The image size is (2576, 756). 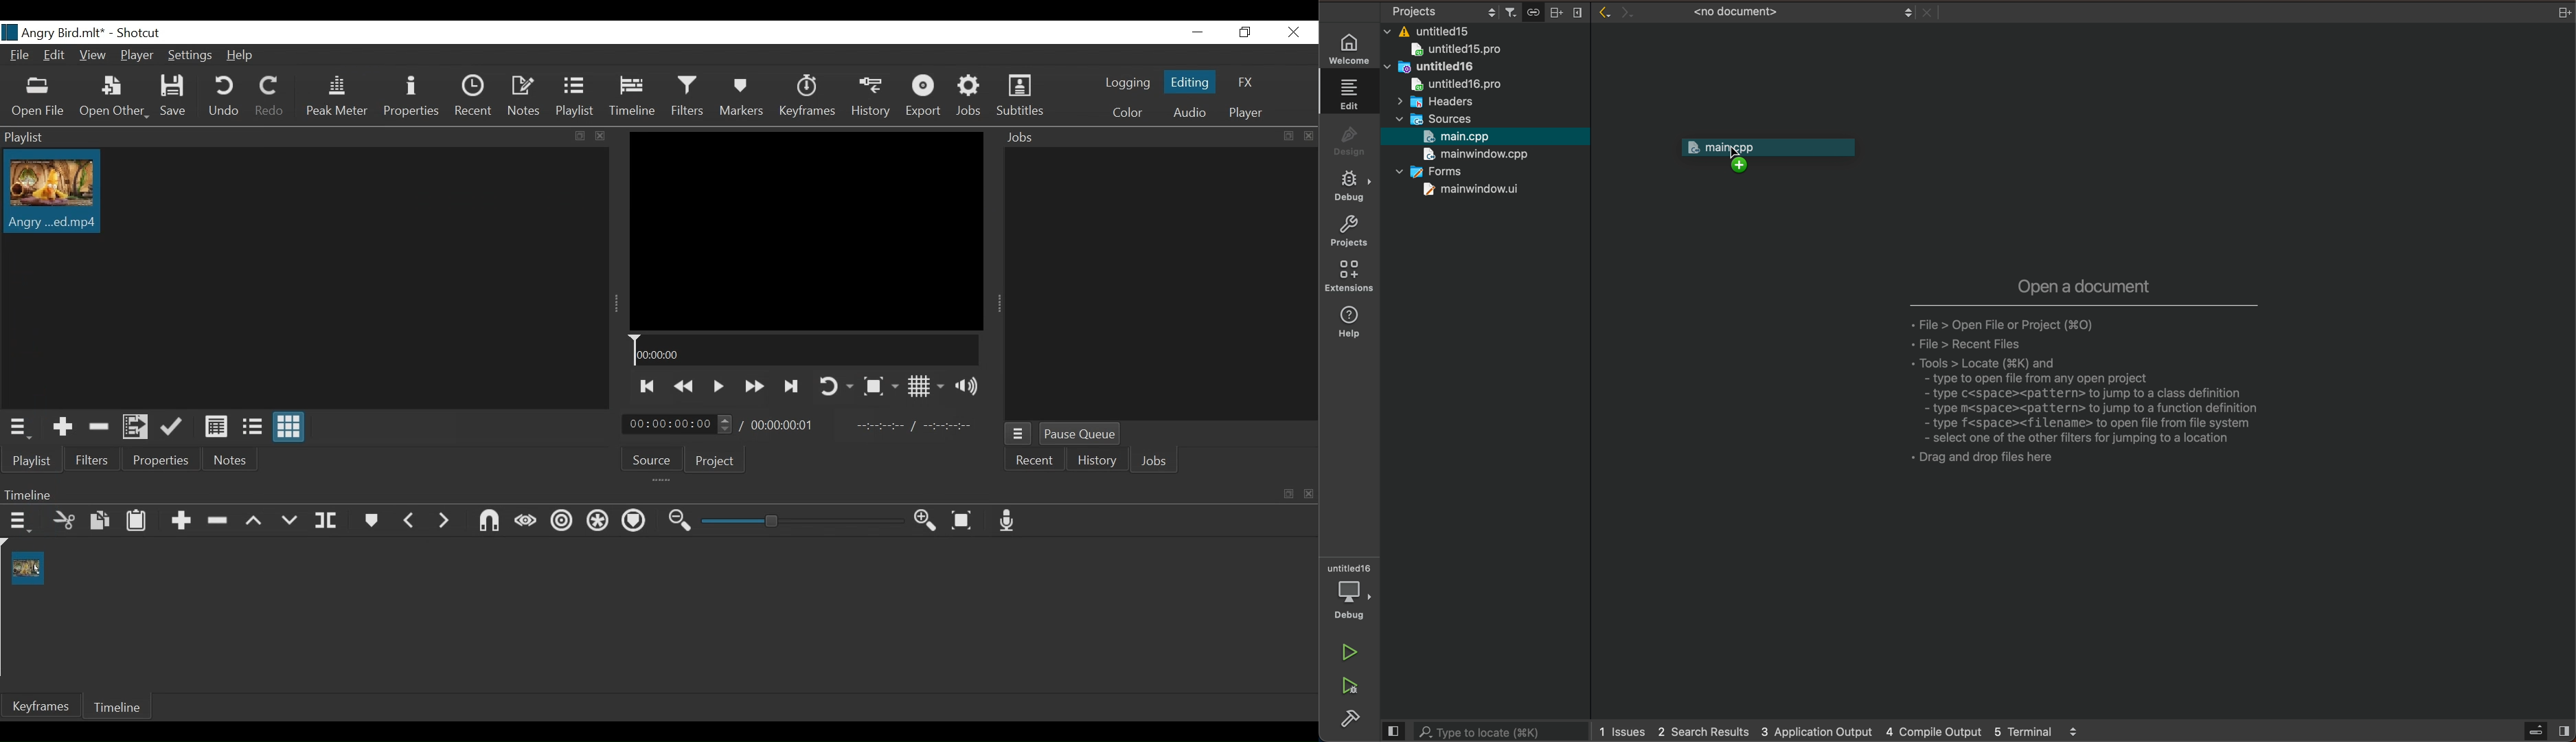 I want to click on Subtitles, so click(x=1020, y=95).